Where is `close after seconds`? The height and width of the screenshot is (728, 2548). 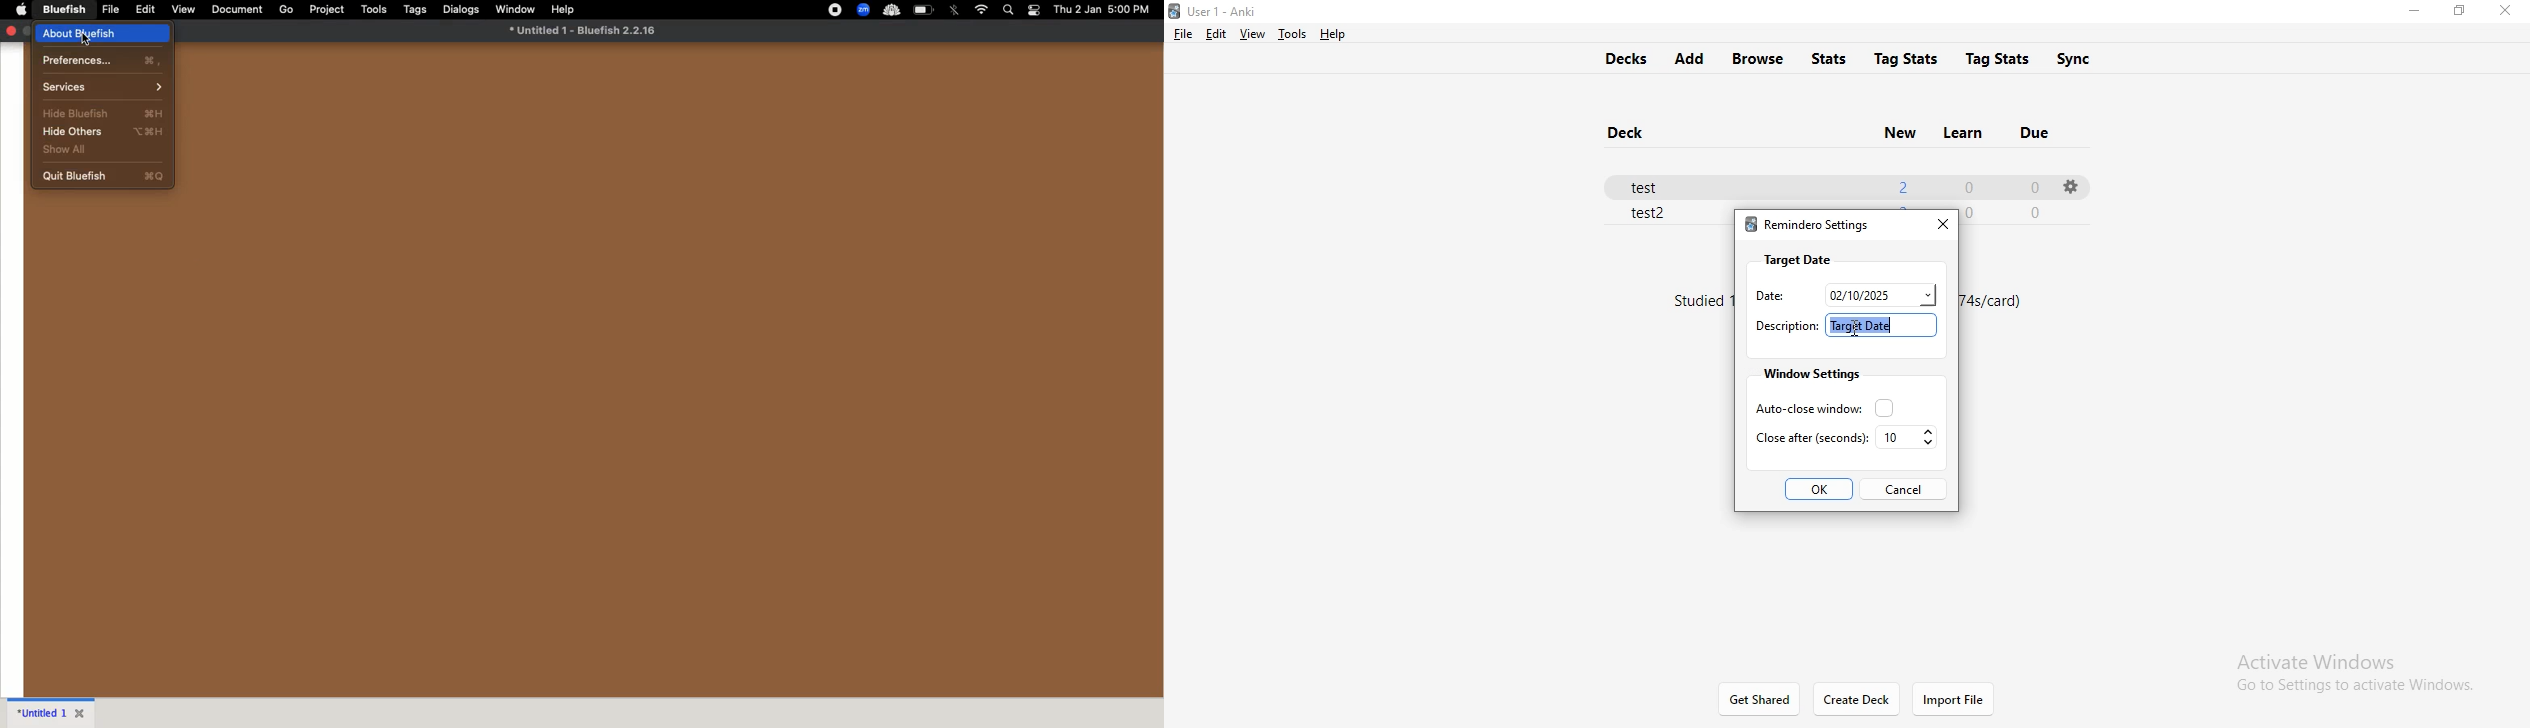
close after seconds is located at coordinates (1809, 437).